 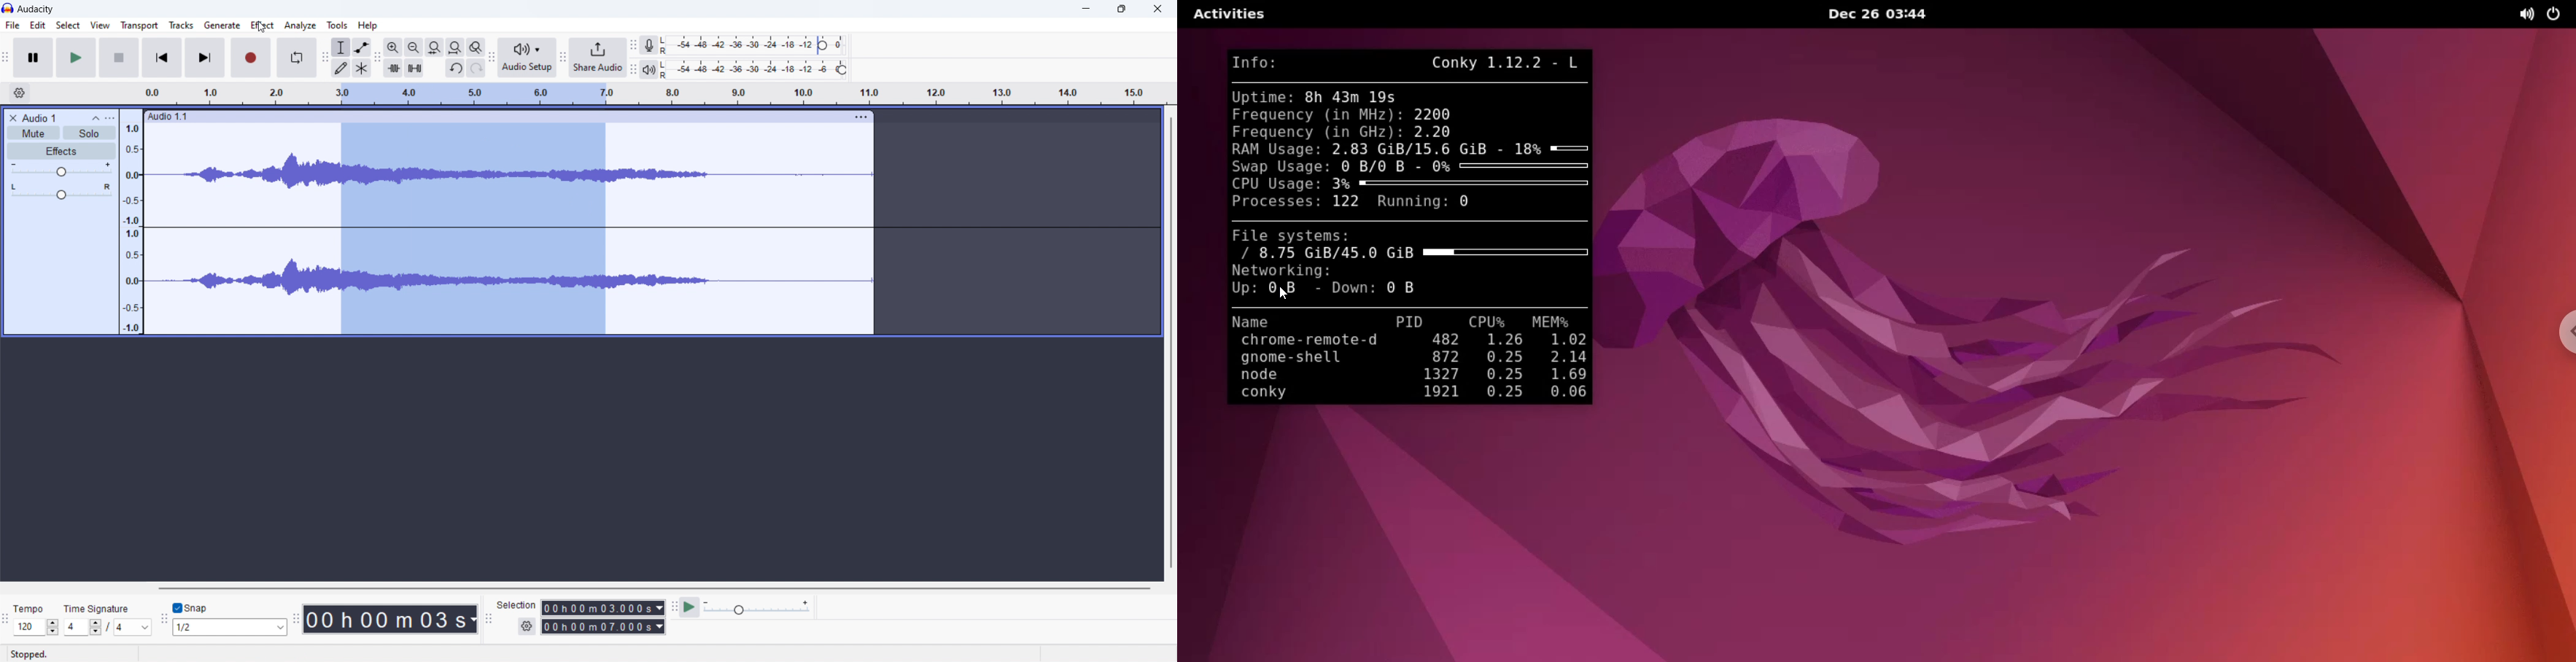 I want to click on edit, so click(x=38, y=25).